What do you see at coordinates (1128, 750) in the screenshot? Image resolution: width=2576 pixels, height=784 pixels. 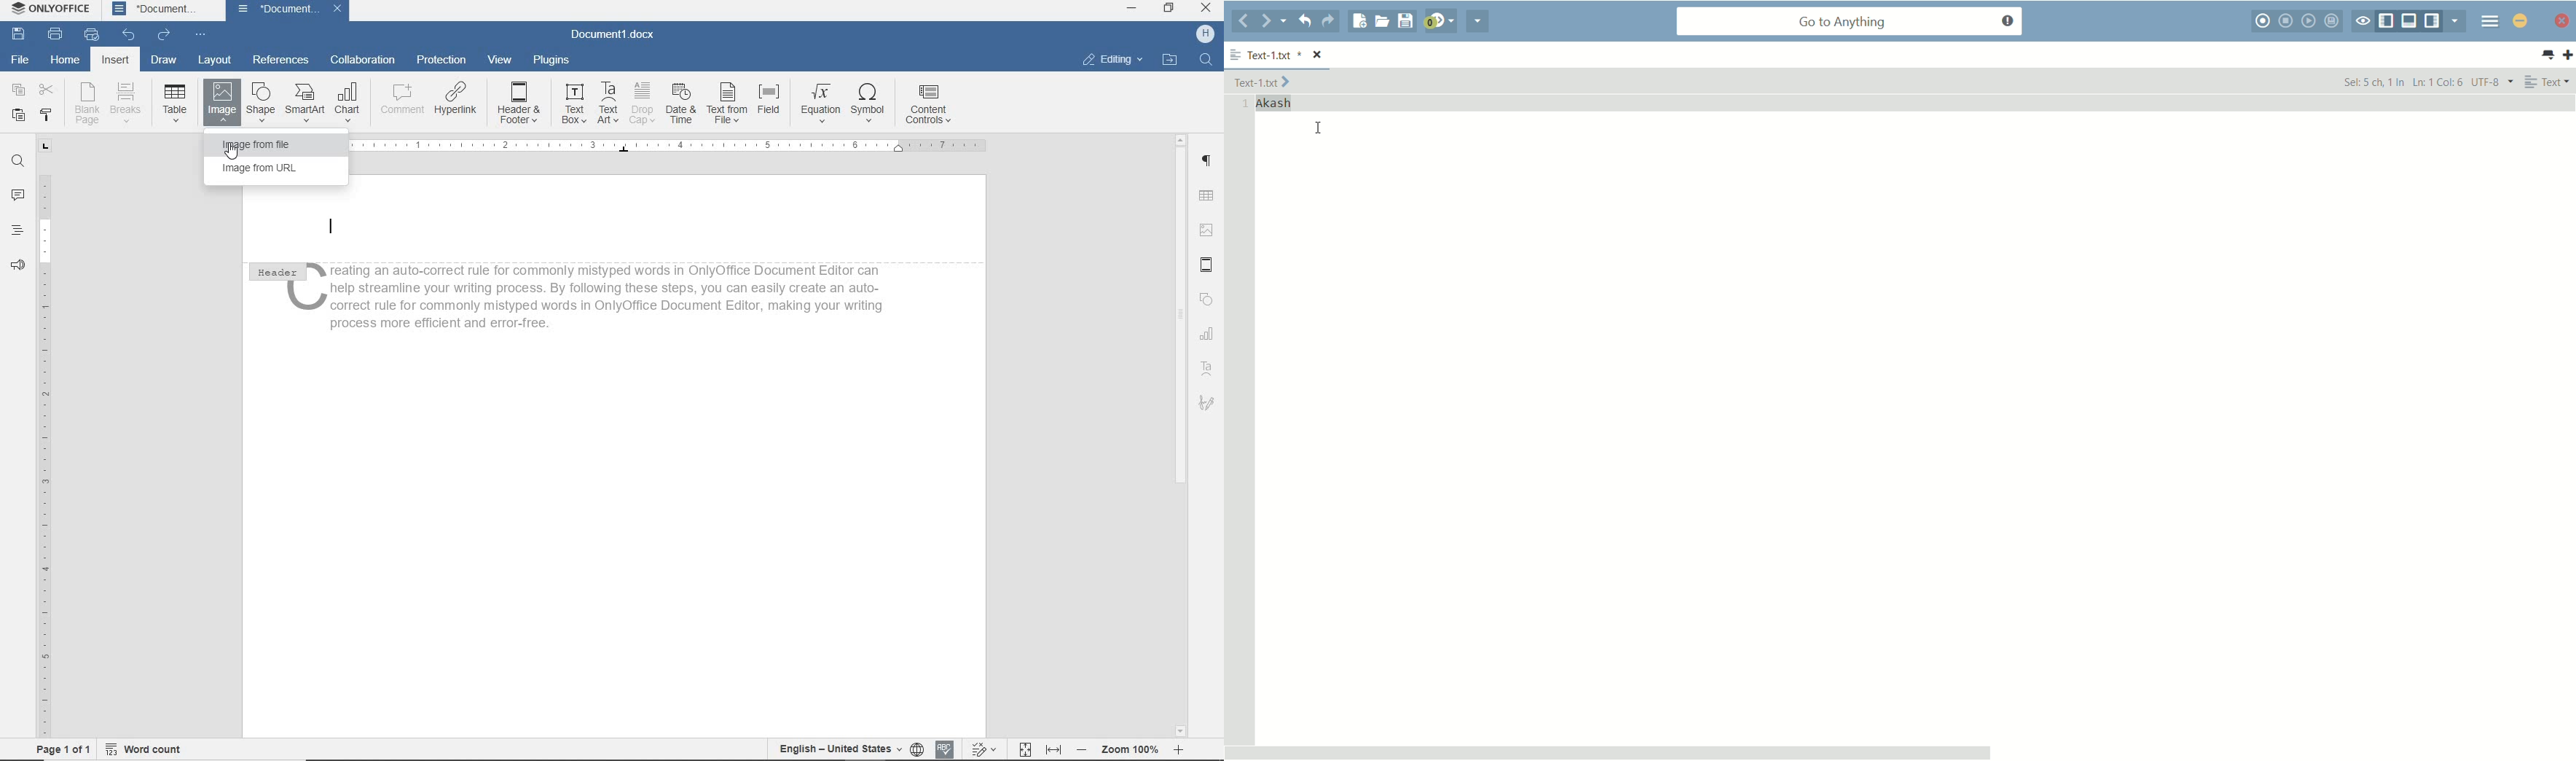 I see `Zoom` at bounding box center [1128, 750].